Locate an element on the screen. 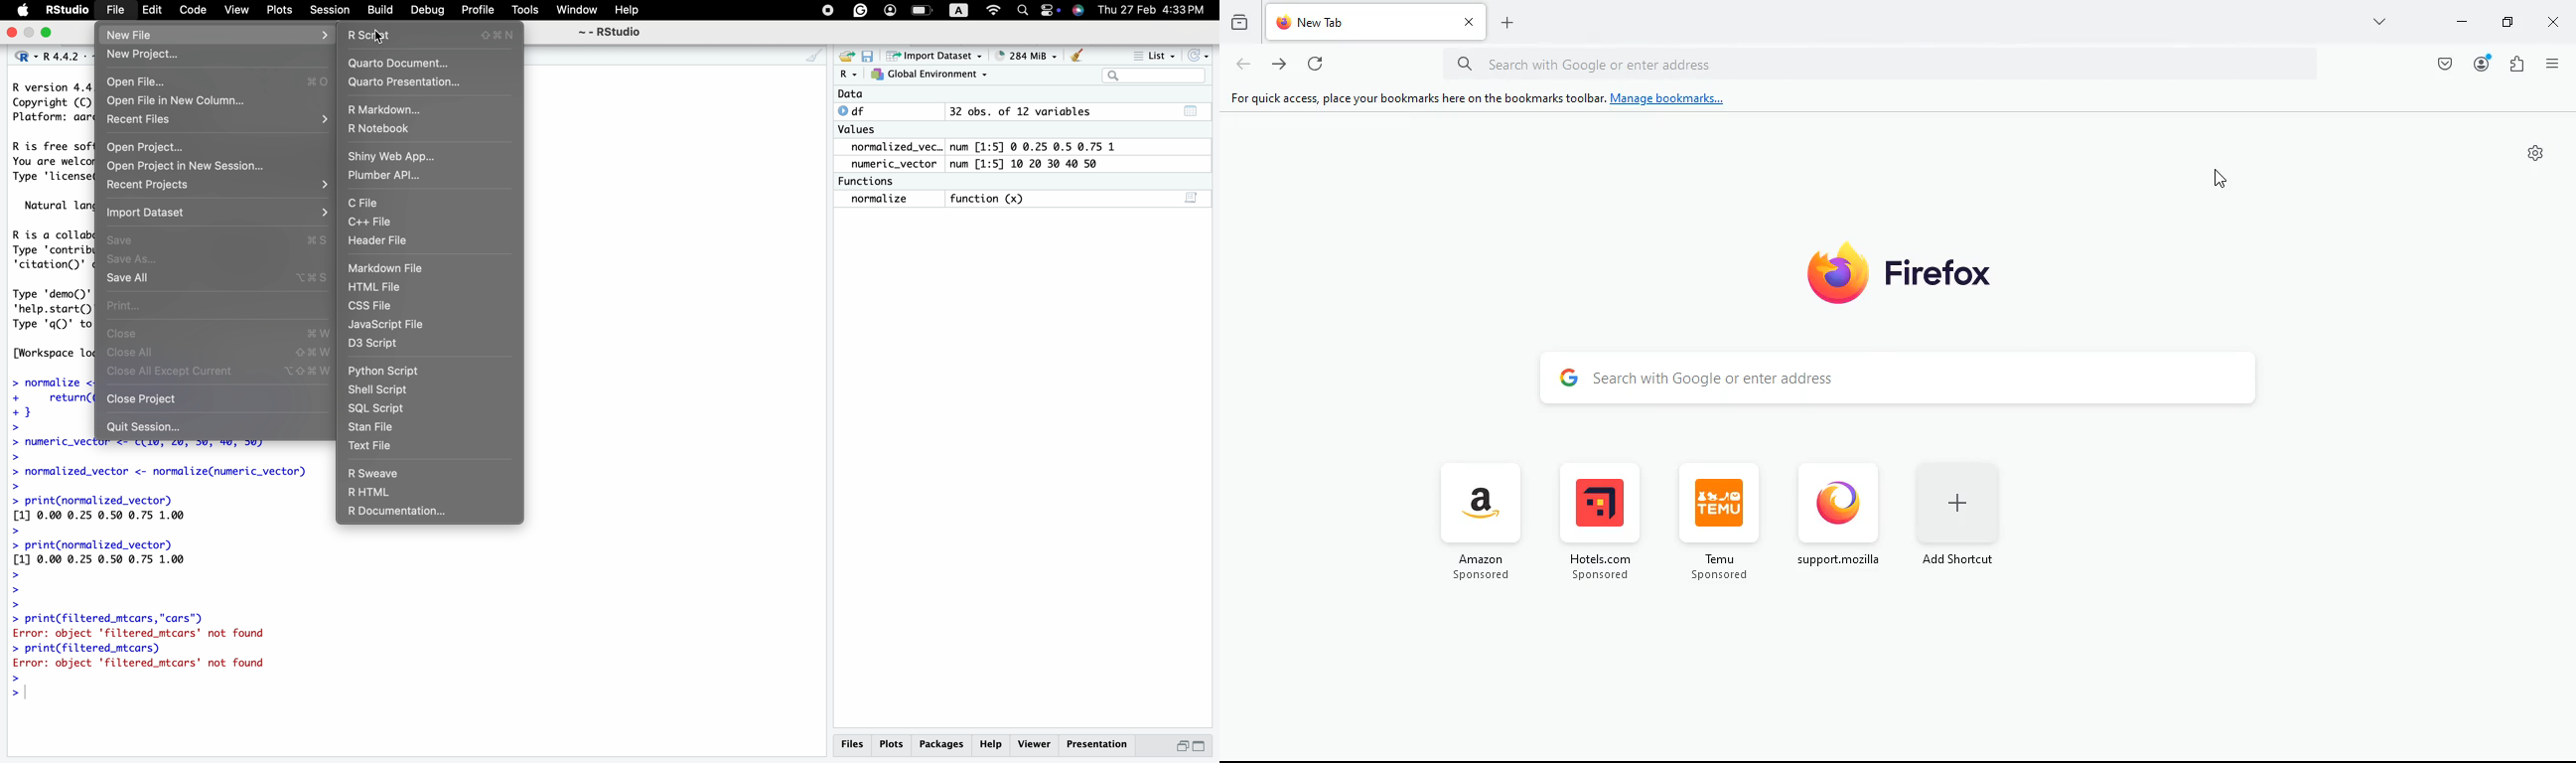 The height and width of the screenshot is (784, 2576). Quarto Presentation... is located at coordinates (408, 83).